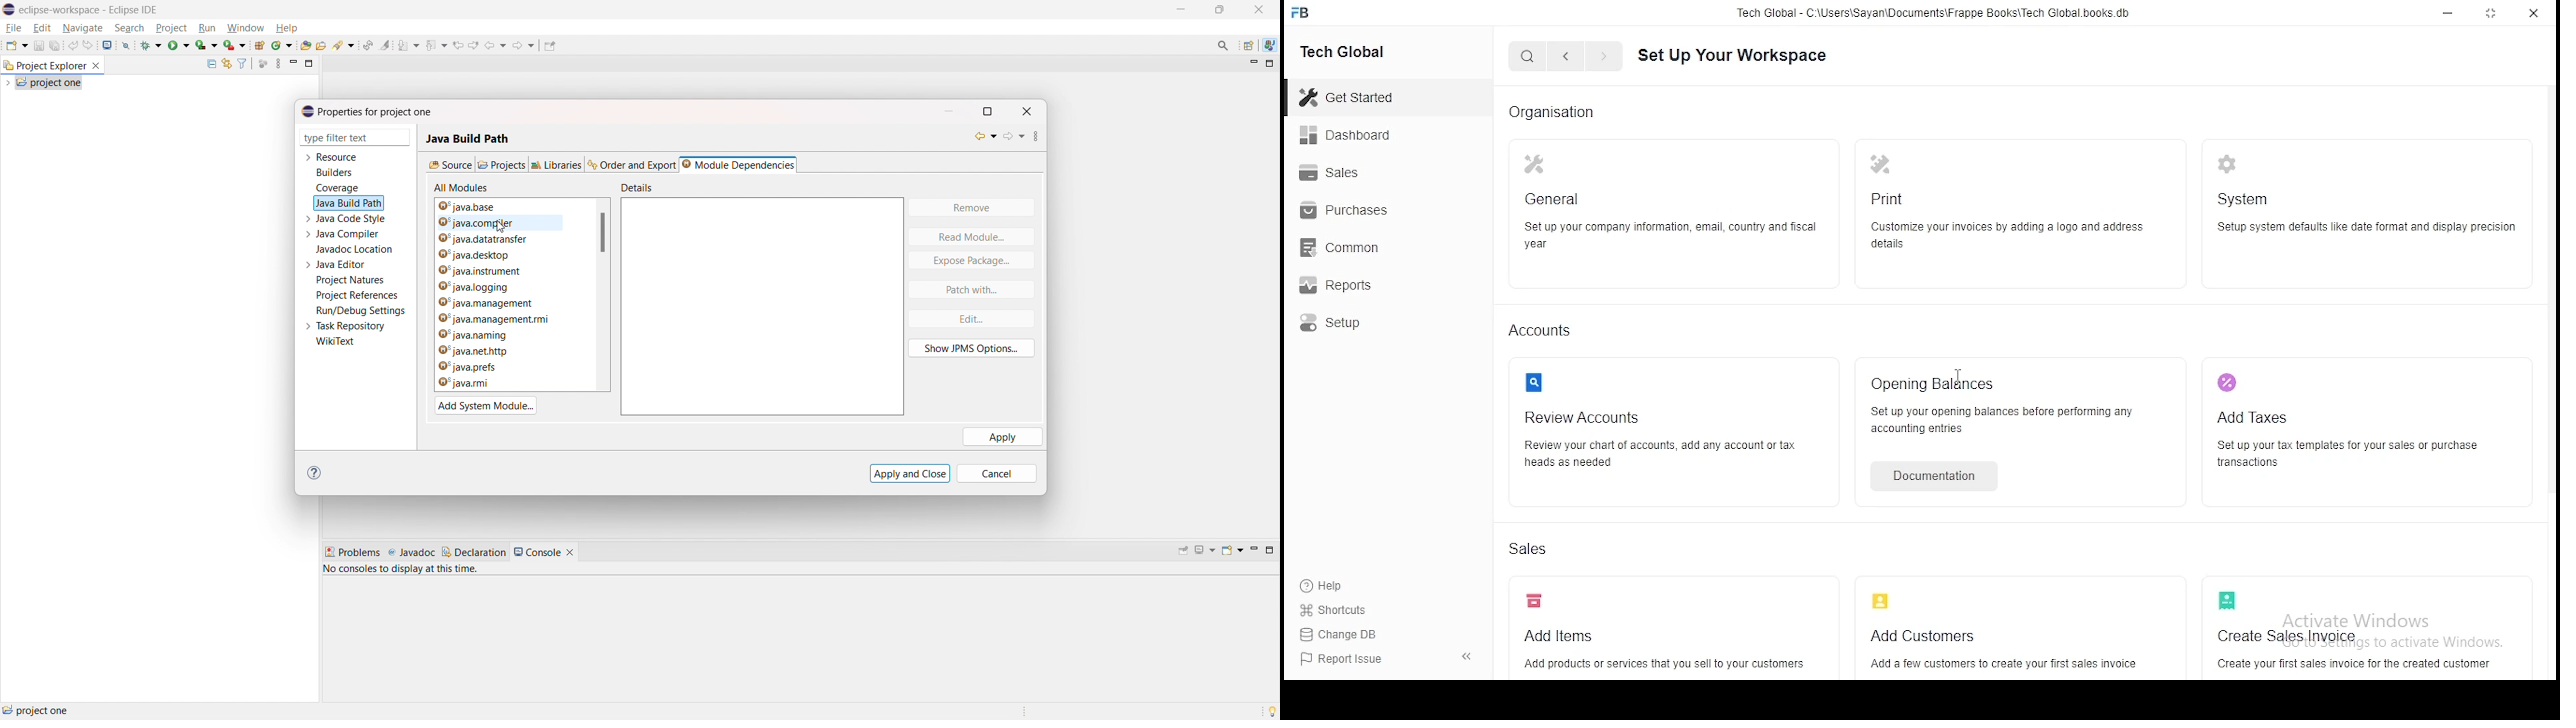  I want to click on resize , so click(2492, 14).